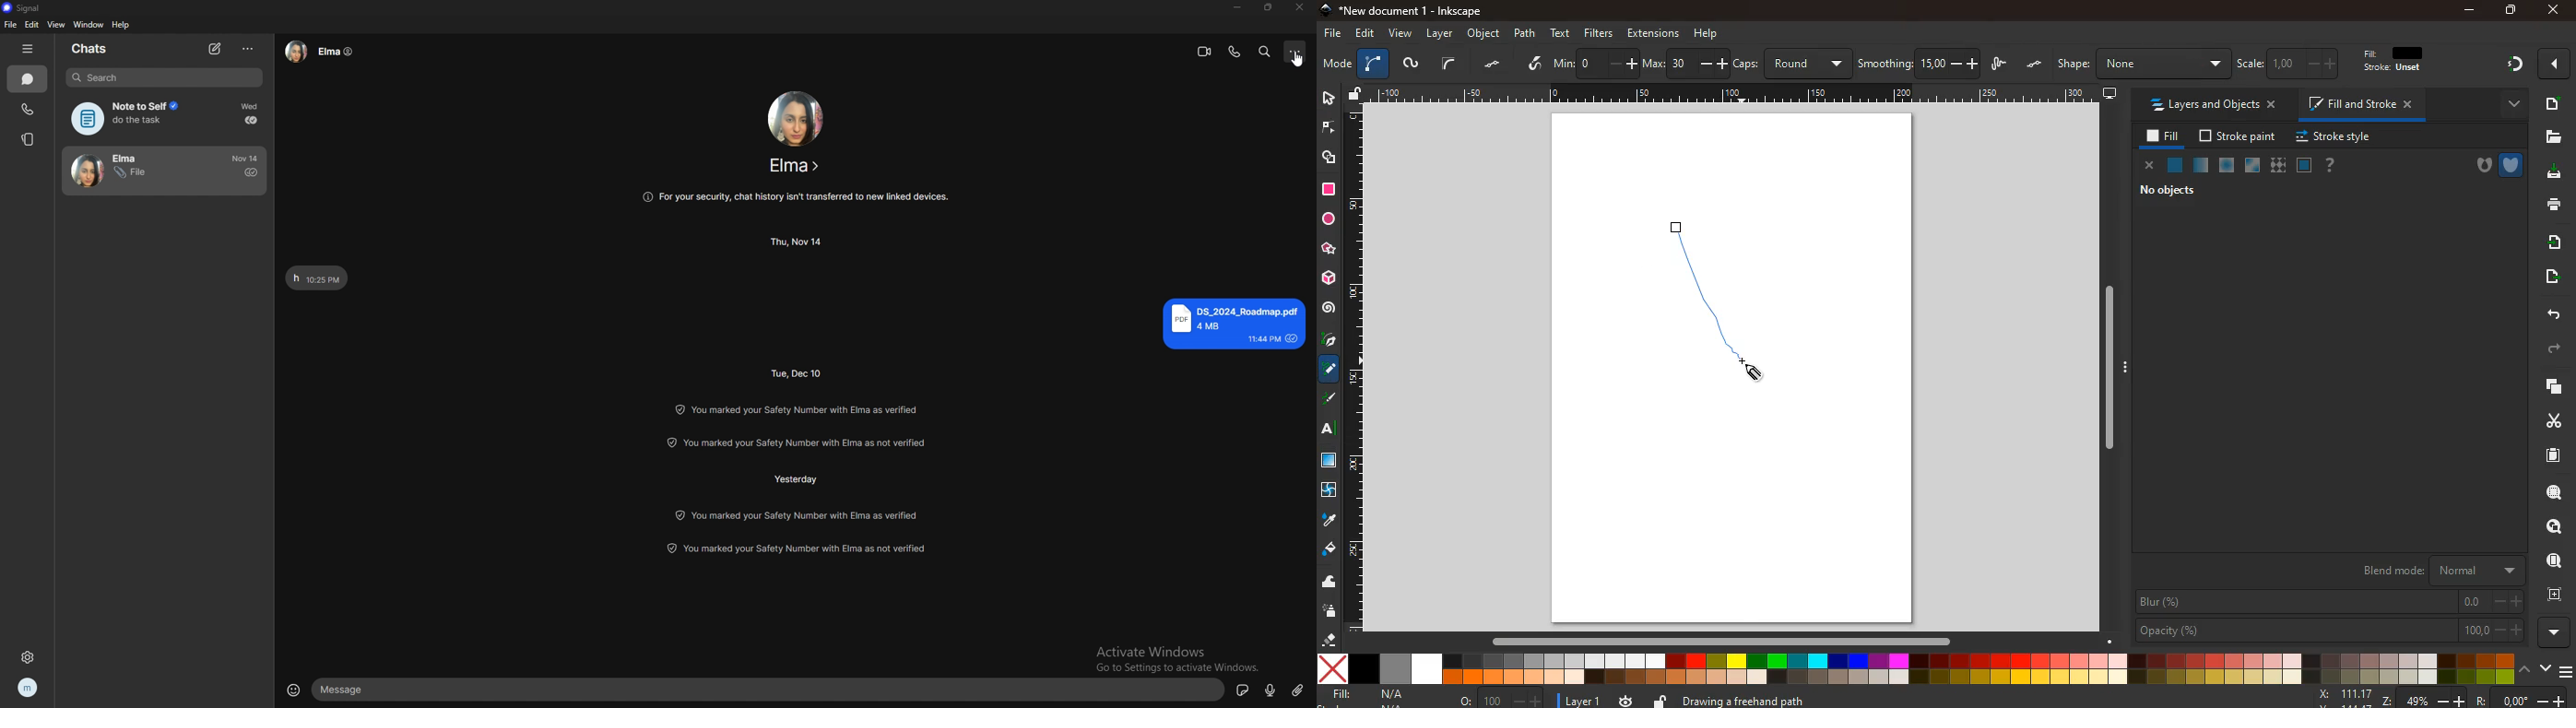 This screenshot has height=728, width=2576. What do you see at coordinates (2440, 568) in the screenshot?
I see `blend mode` at bounding box center [2440, 568].